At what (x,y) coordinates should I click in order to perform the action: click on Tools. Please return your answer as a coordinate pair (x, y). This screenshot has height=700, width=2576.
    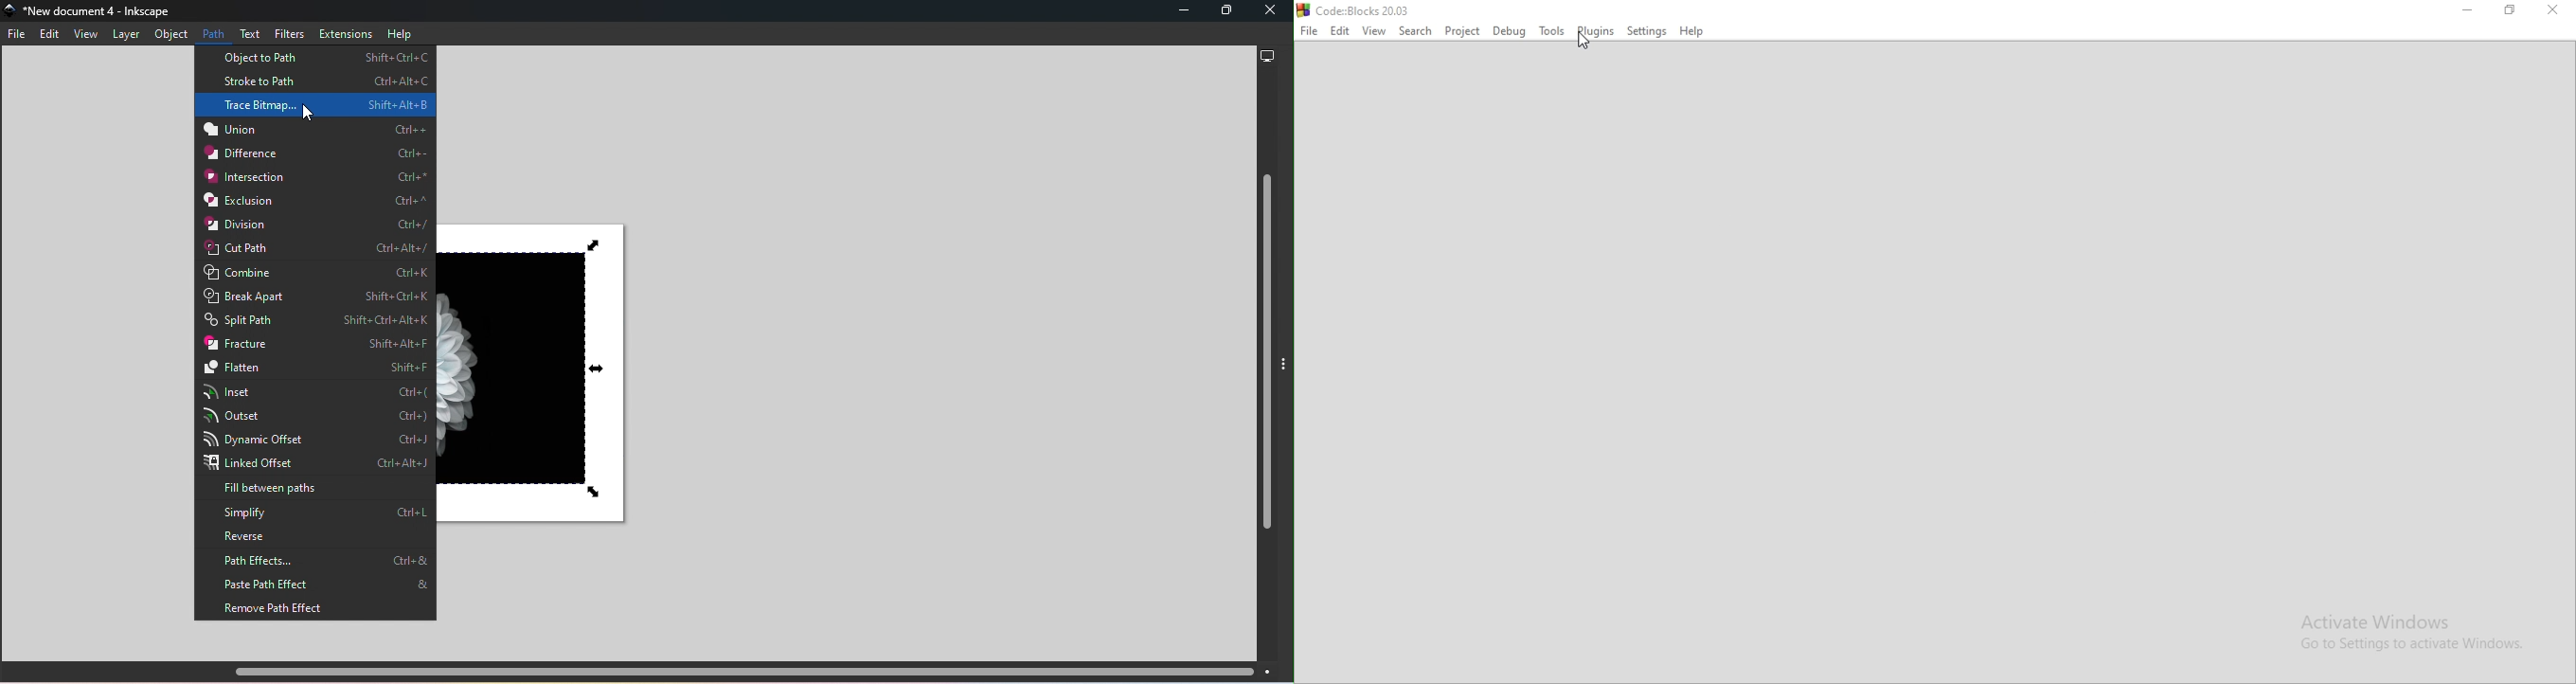
    Looking at the image, I should click on (1552, 32).